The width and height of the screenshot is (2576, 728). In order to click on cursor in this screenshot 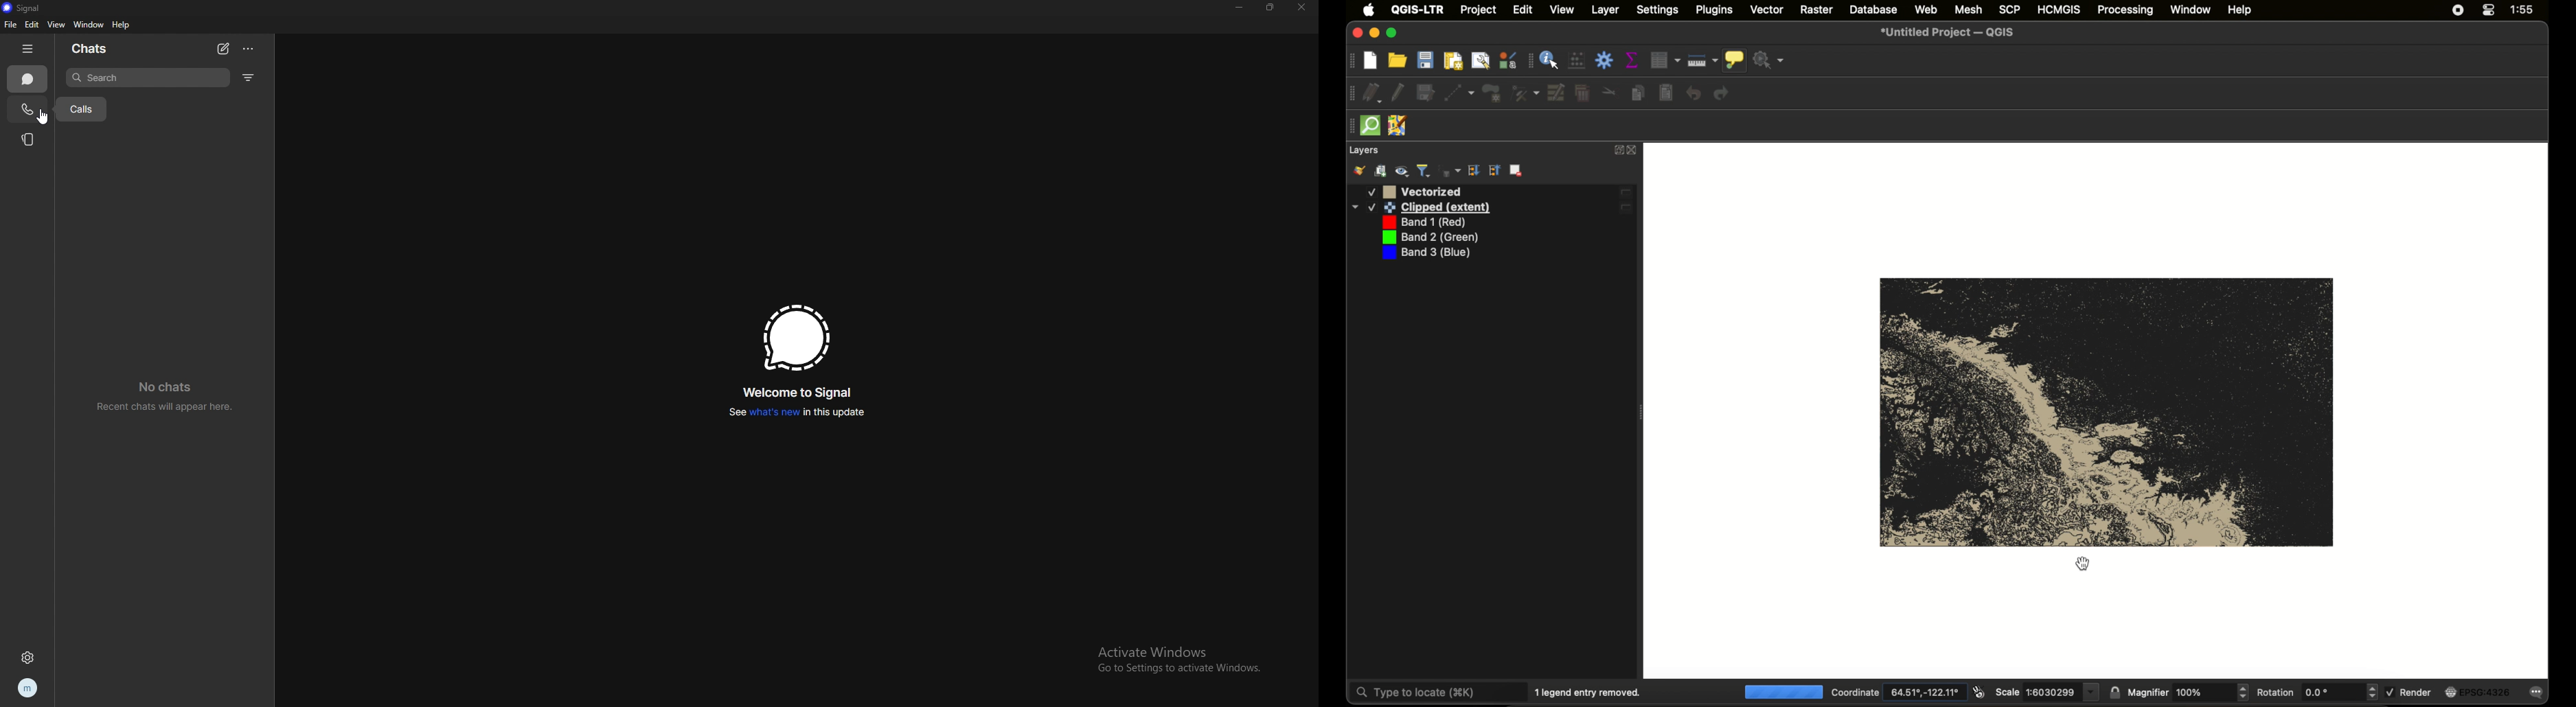, I will do `click(2083, 564)`.